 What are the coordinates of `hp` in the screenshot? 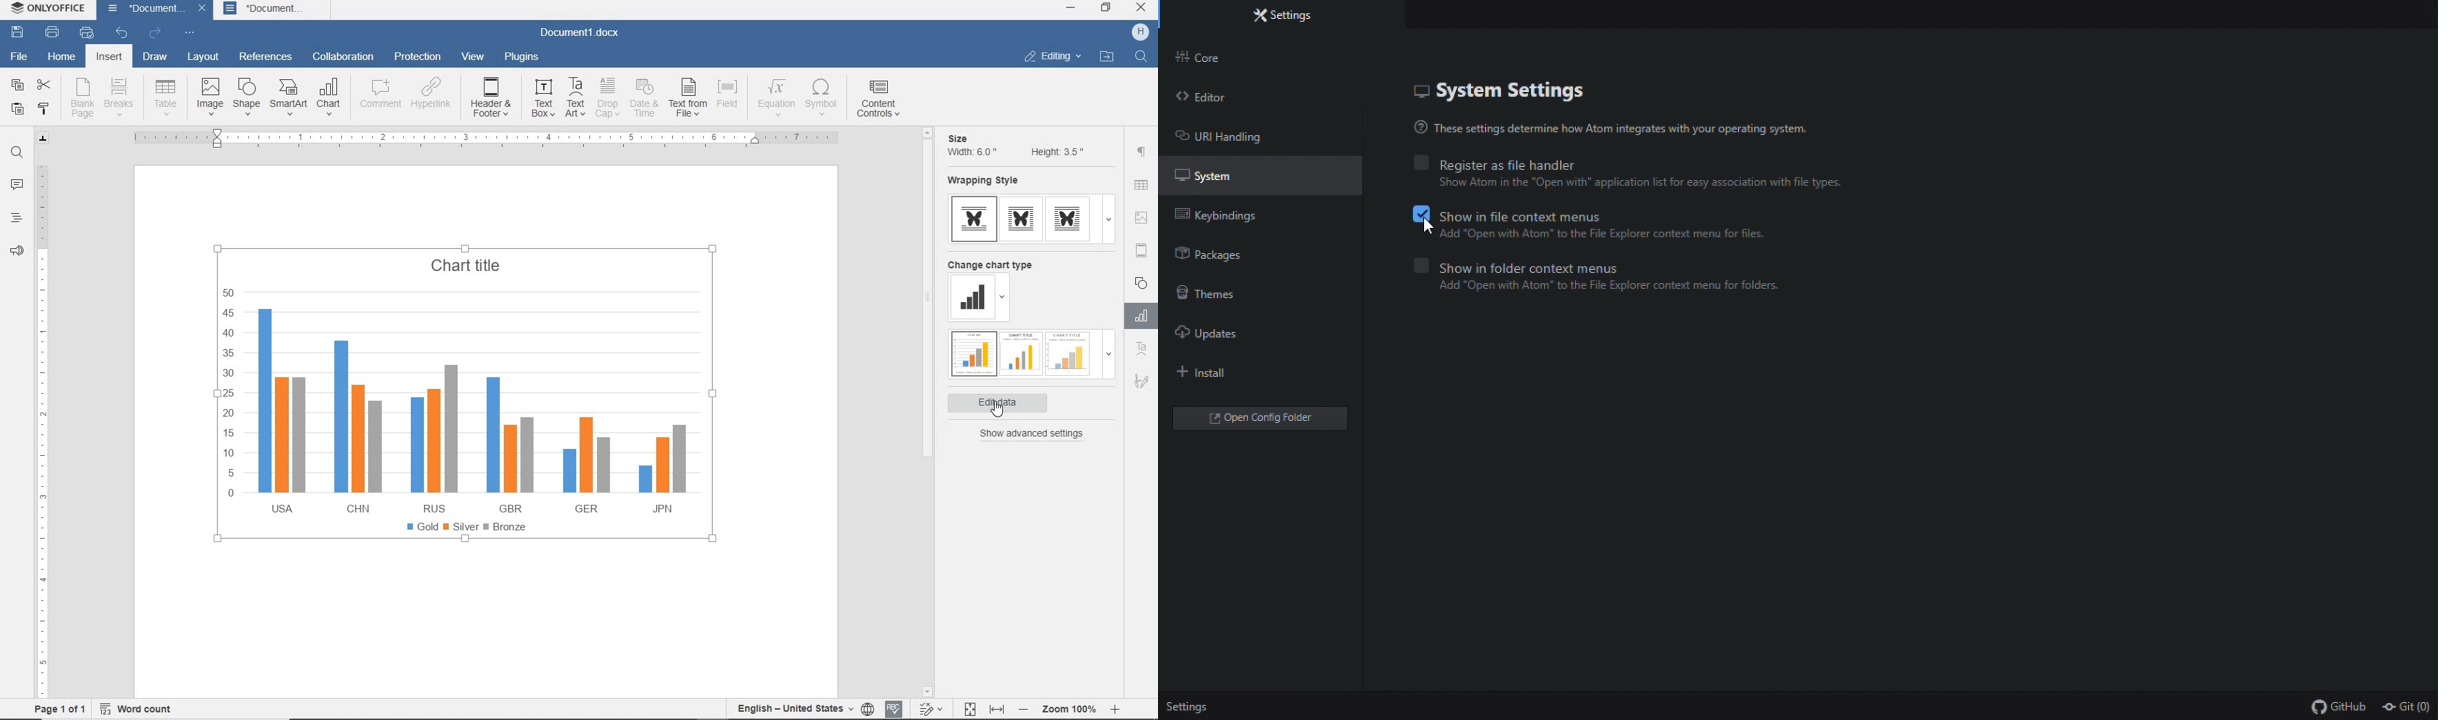 It's located at (1141, 32).